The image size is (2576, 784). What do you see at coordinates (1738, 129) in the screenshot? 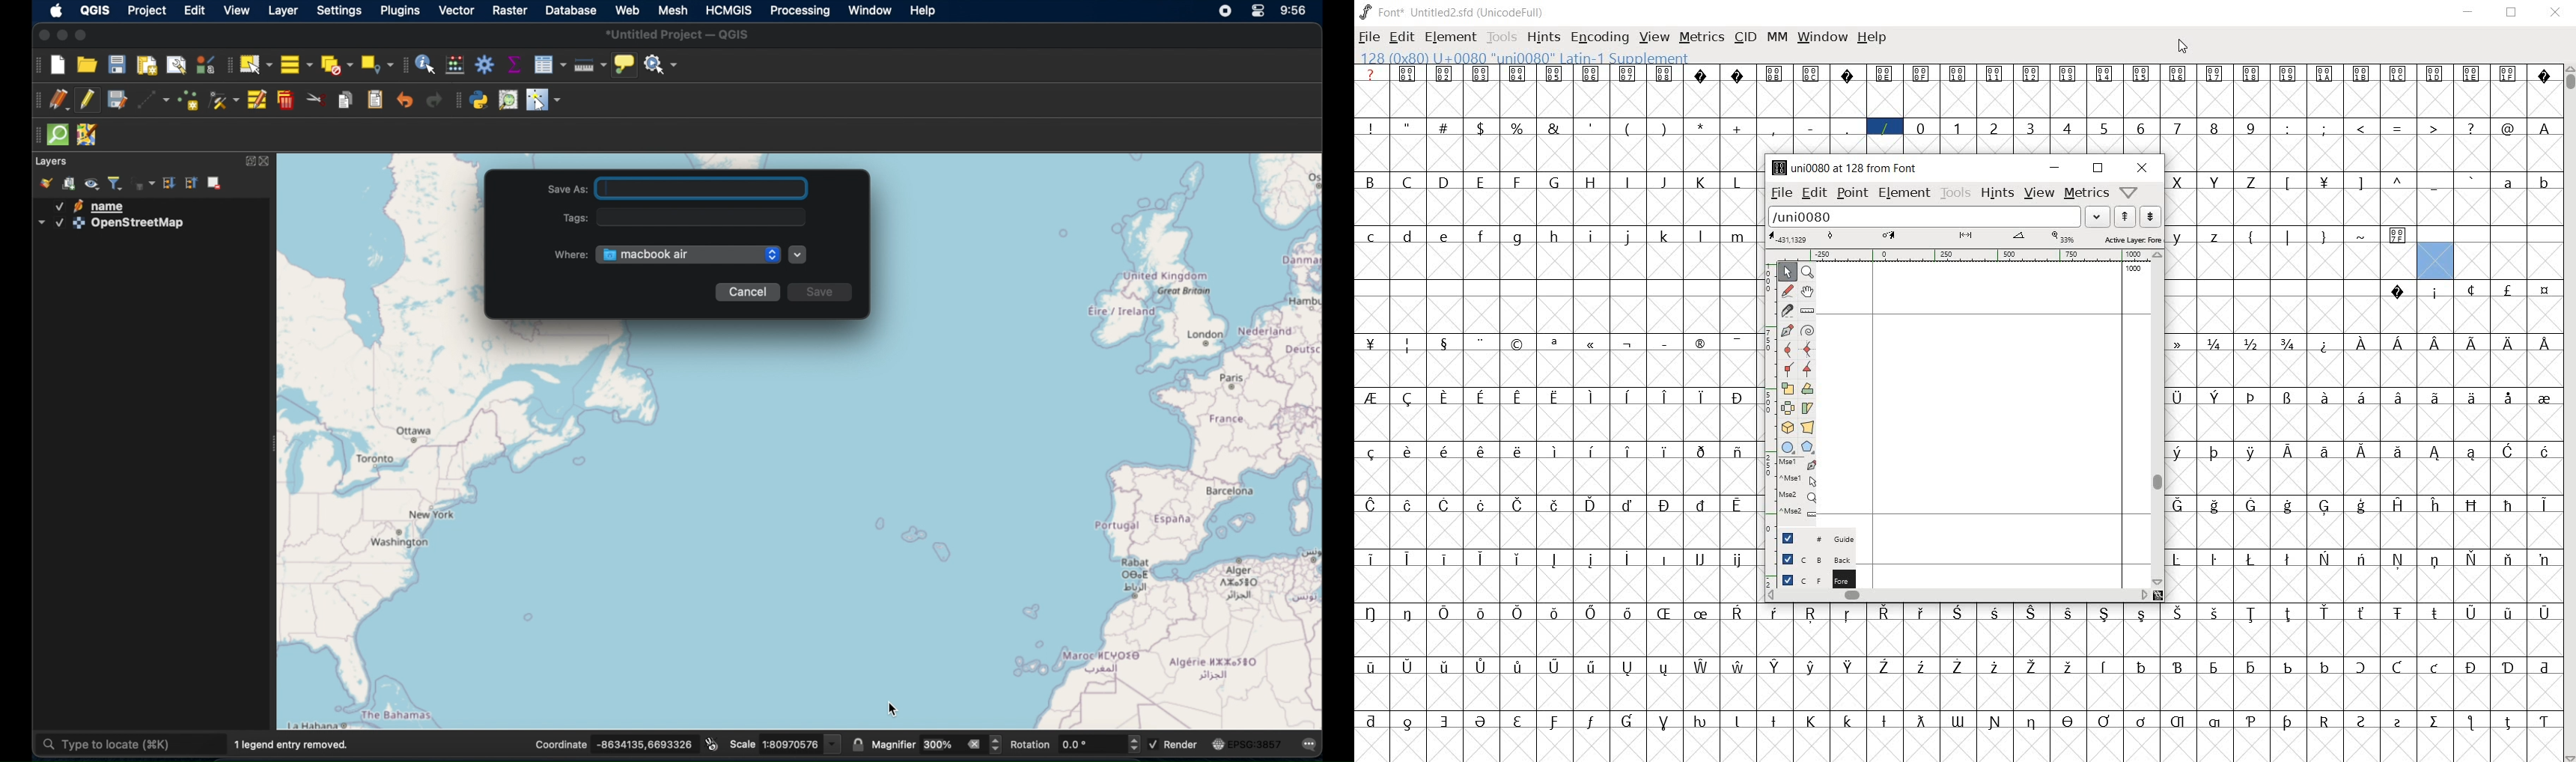
I see `glyph` at bounding box center [1738, 129].